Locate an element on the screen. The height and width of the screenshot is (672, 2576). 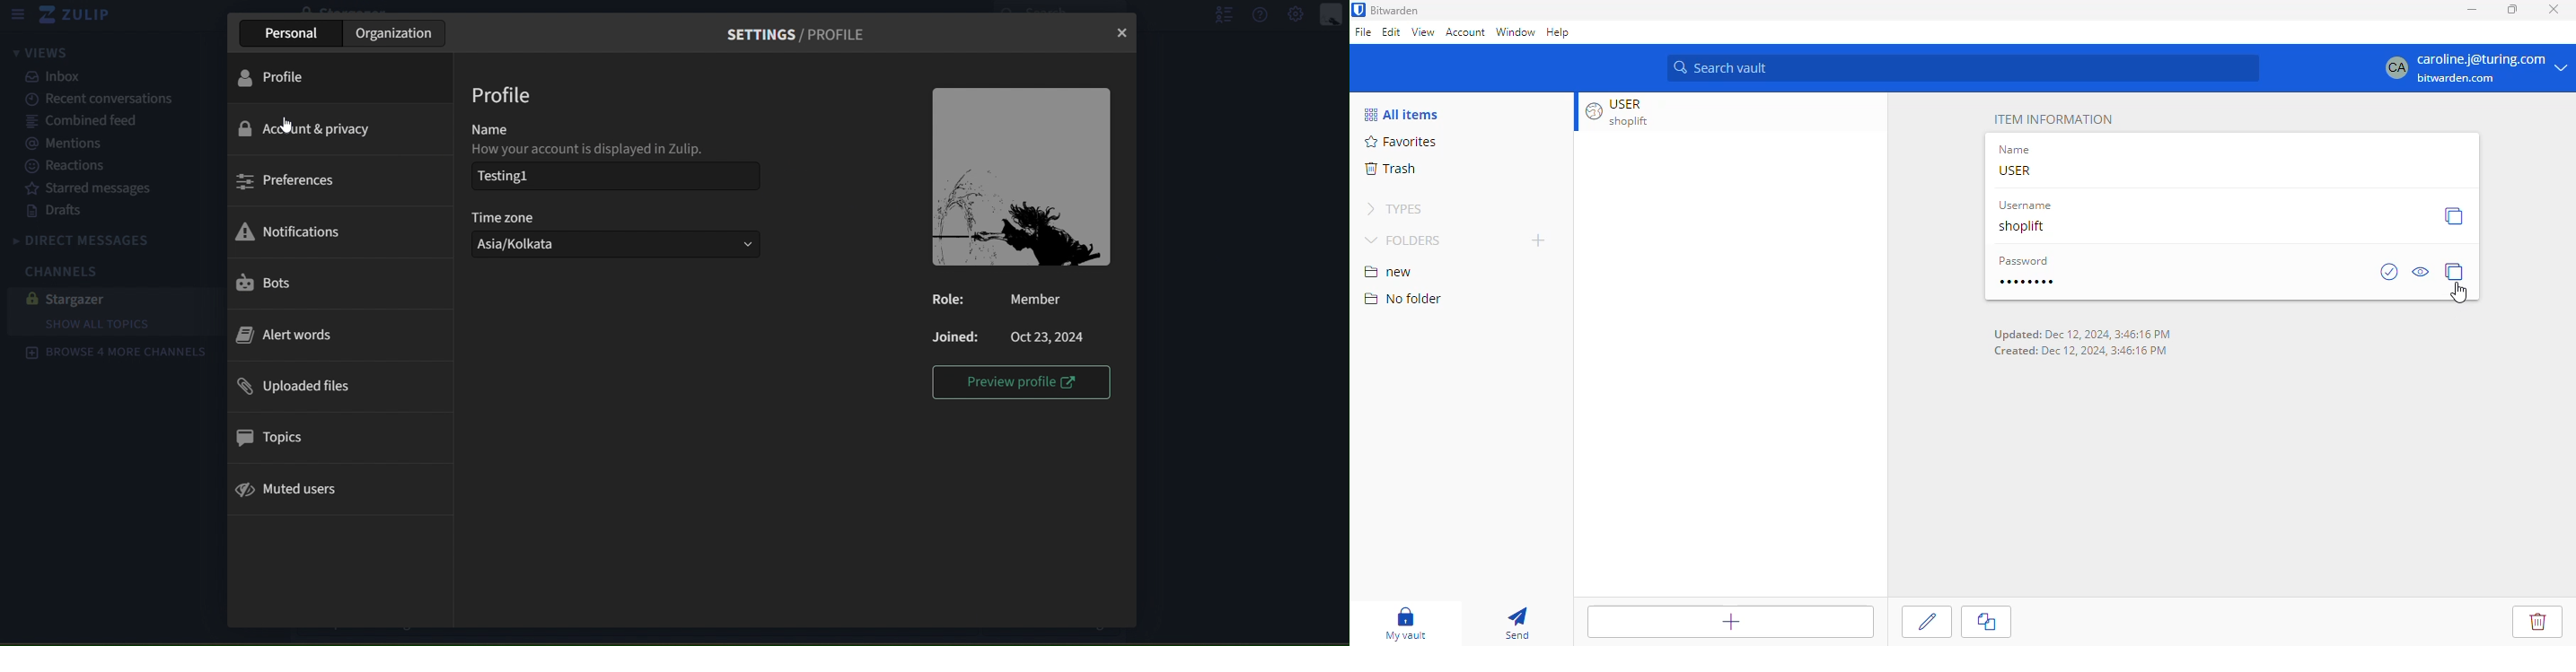
views is located at coordinates (38, 54).